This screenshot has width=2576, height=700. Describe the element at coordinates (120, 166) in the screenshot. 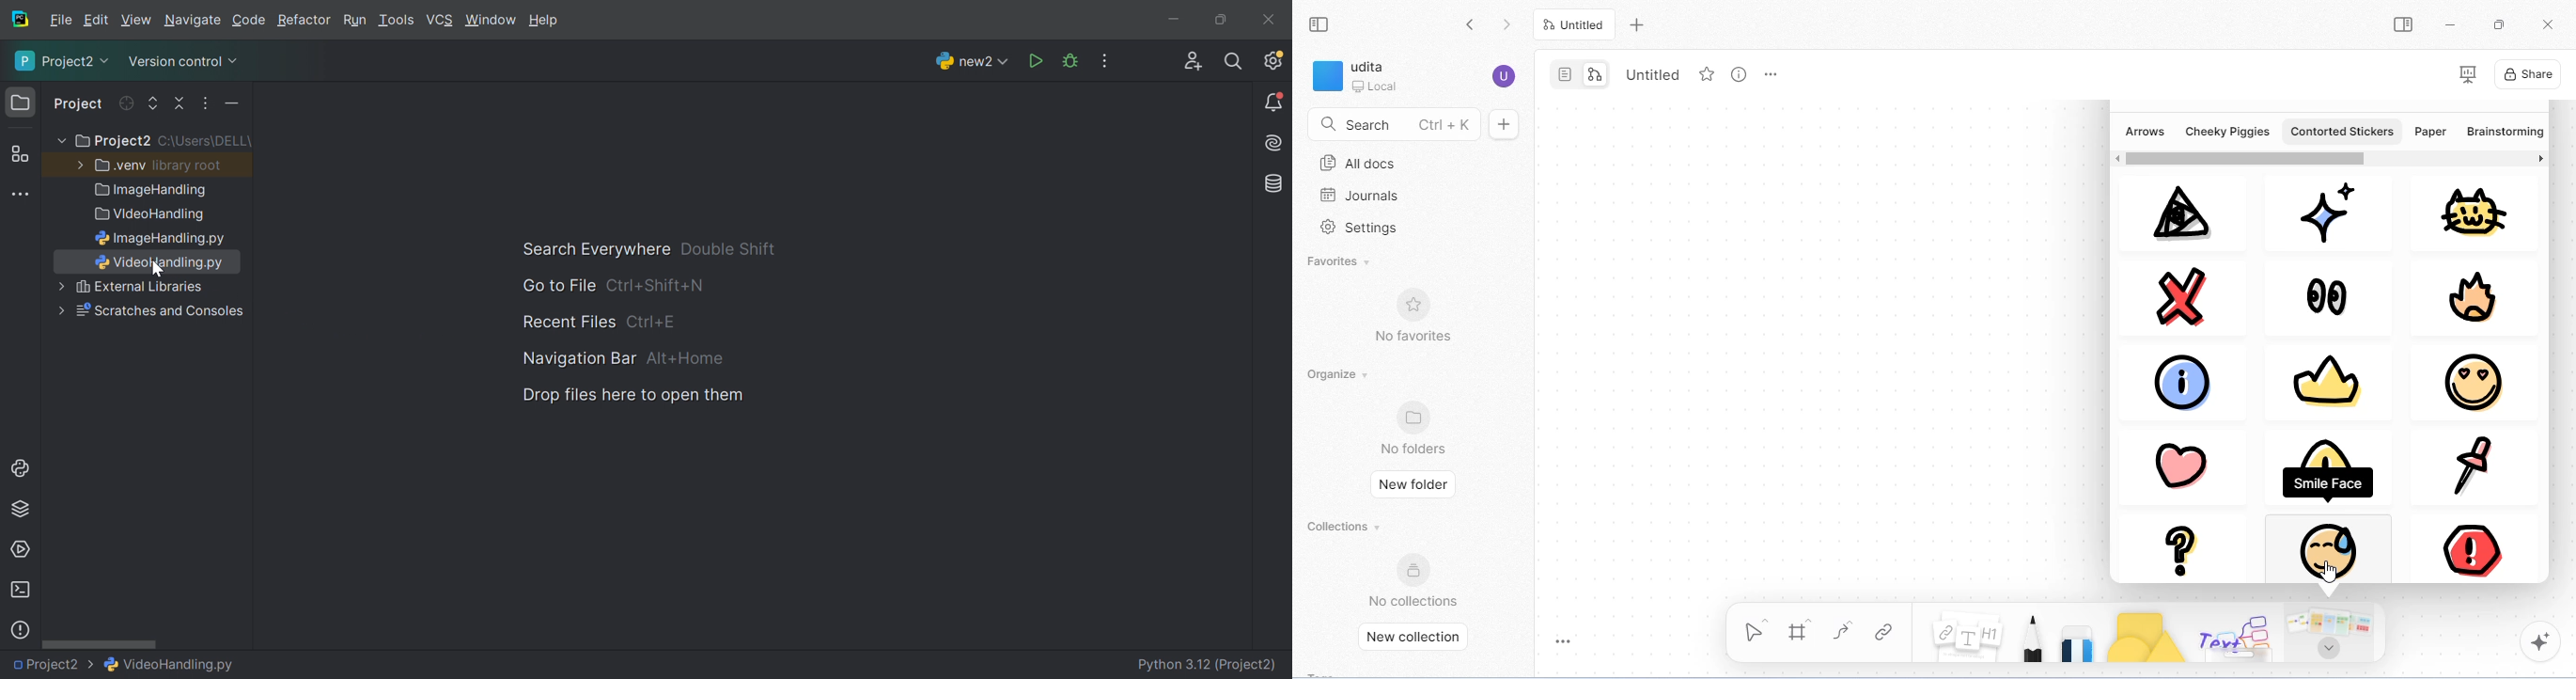

I see `.venv` at that location.